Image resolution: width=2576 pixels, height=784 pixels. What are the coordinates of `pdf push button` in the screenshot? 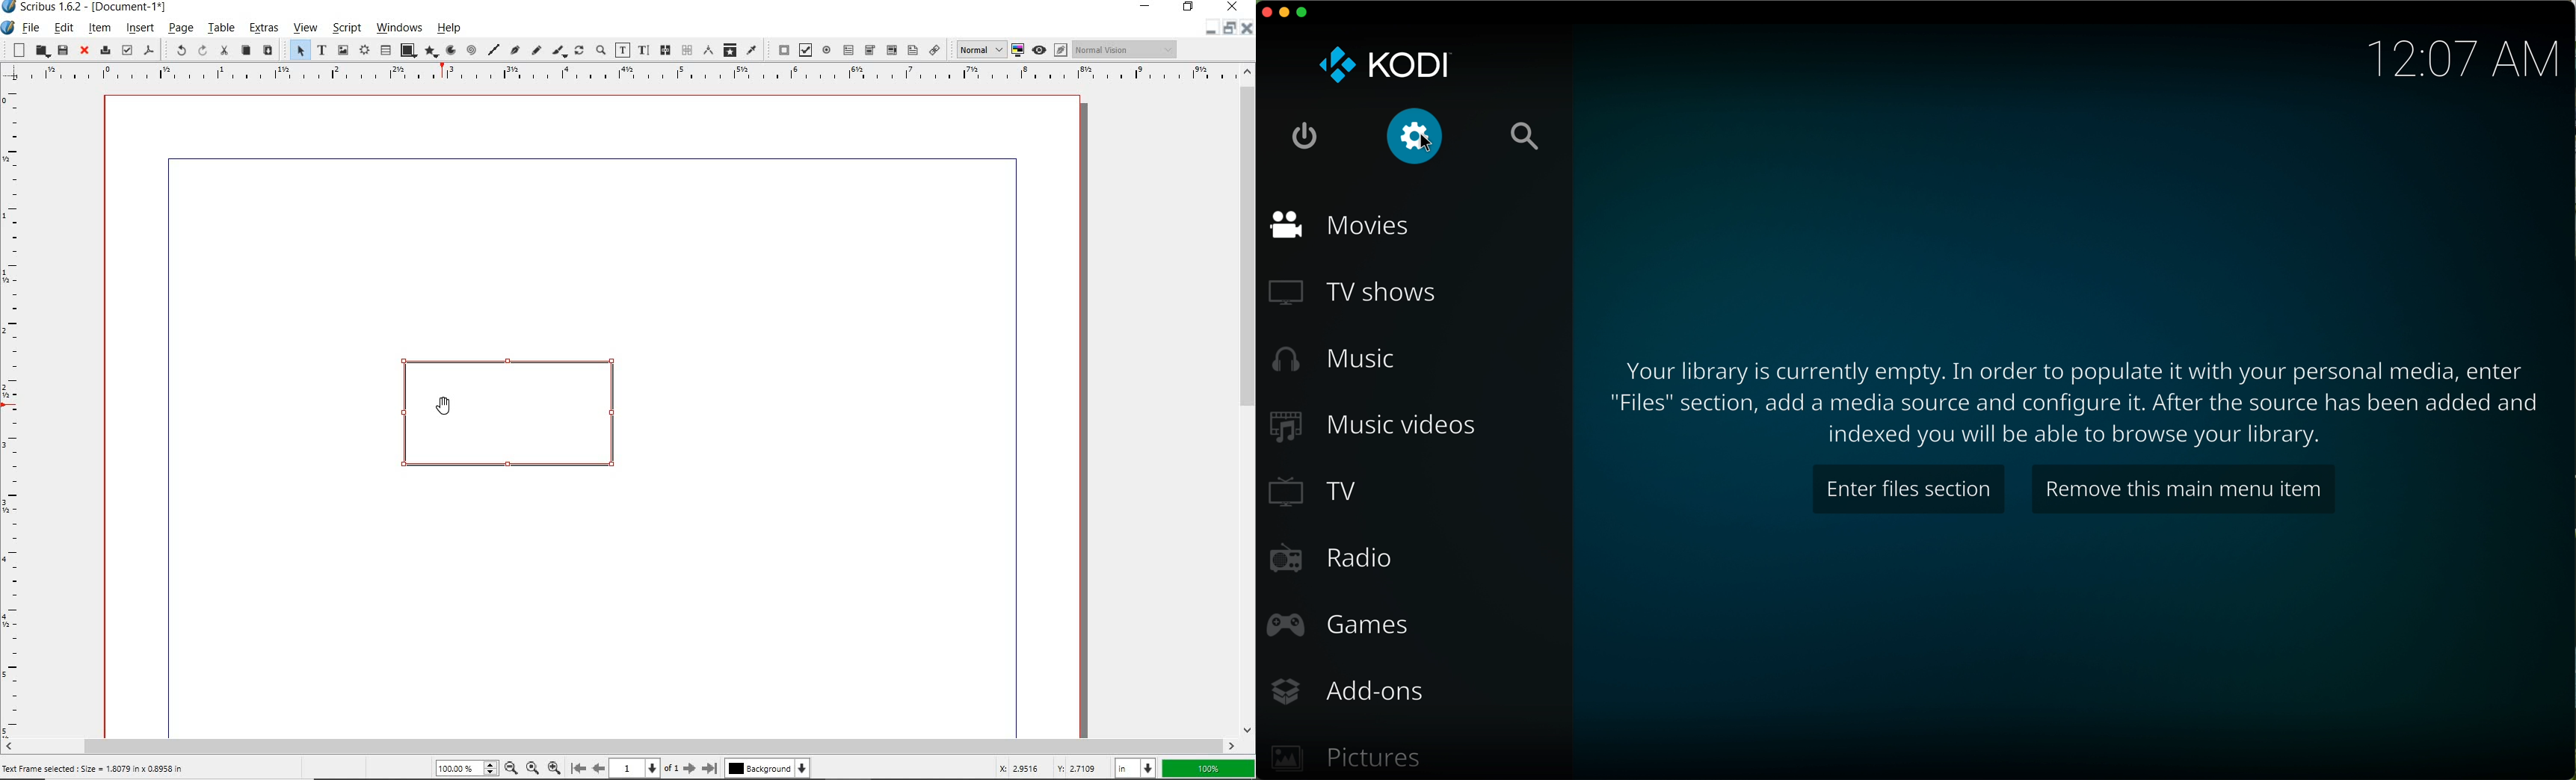 It's located at (780, 49).